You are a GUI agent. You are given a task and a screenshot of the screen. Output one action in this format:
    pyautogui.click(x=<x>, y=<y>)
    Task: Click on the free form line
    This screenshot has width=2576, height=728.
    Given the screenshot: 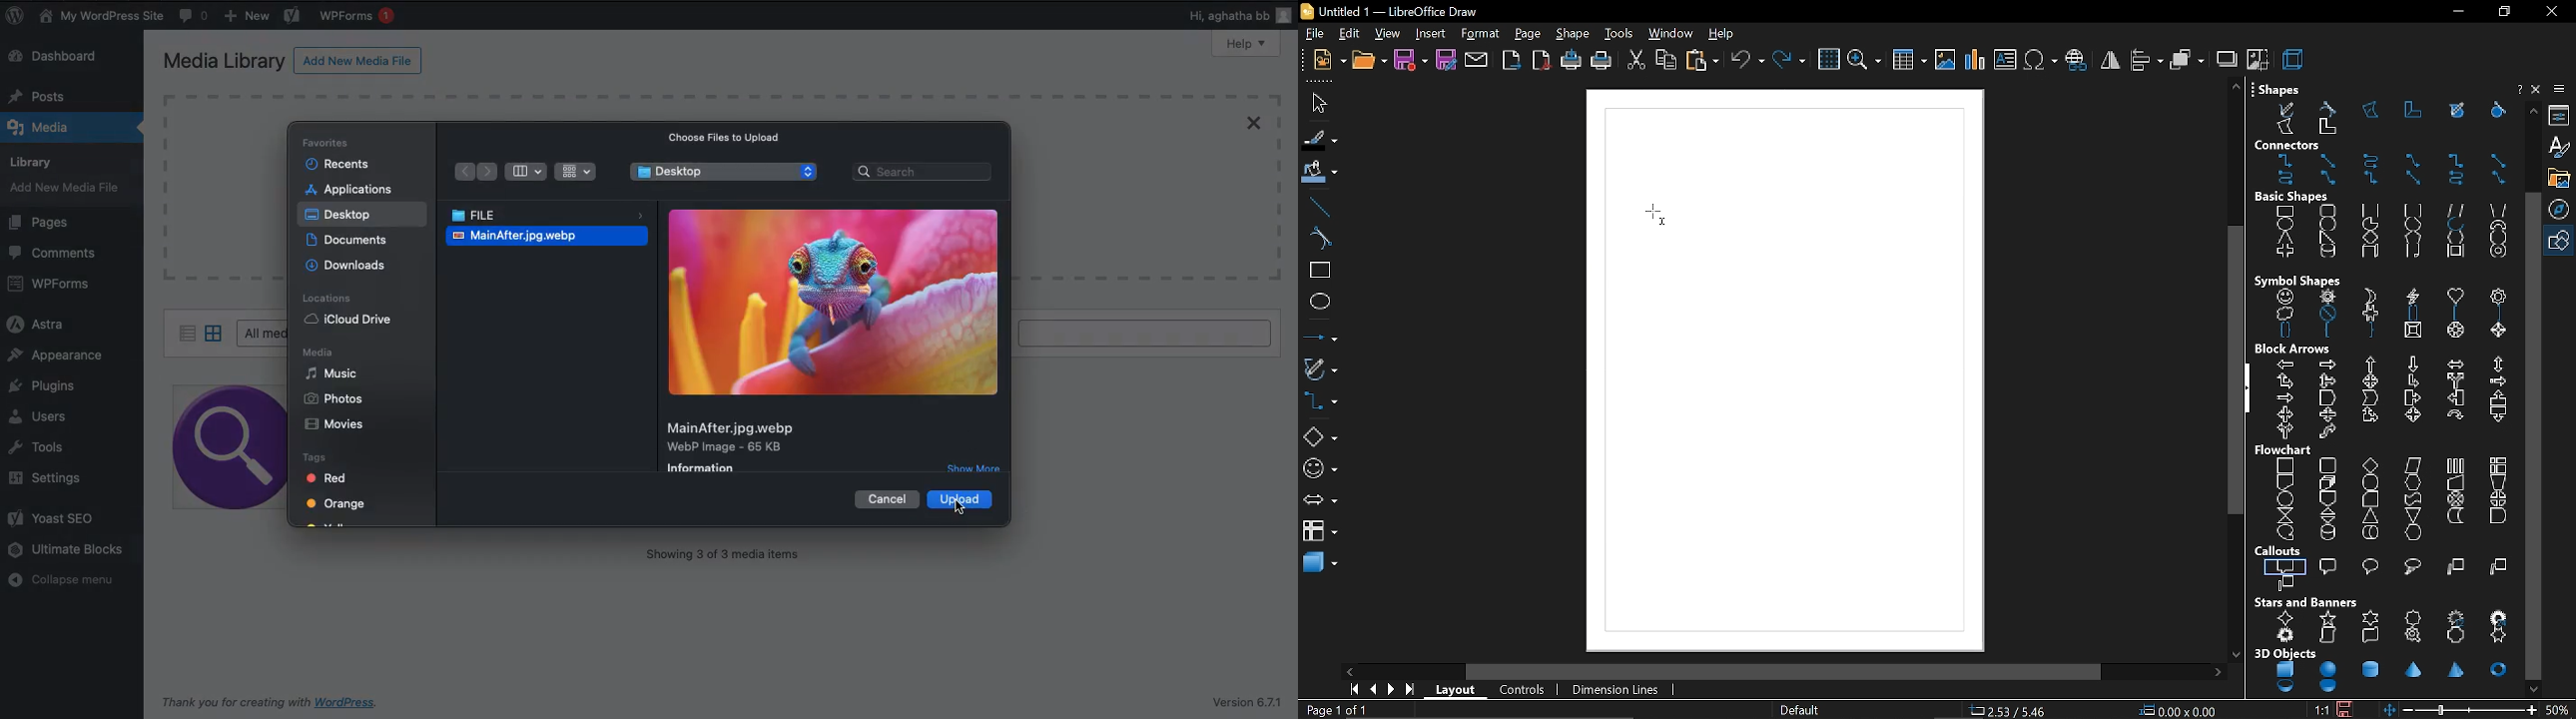 What is the action you would take?
    pyautogui.click(x=2284, y=108)
    